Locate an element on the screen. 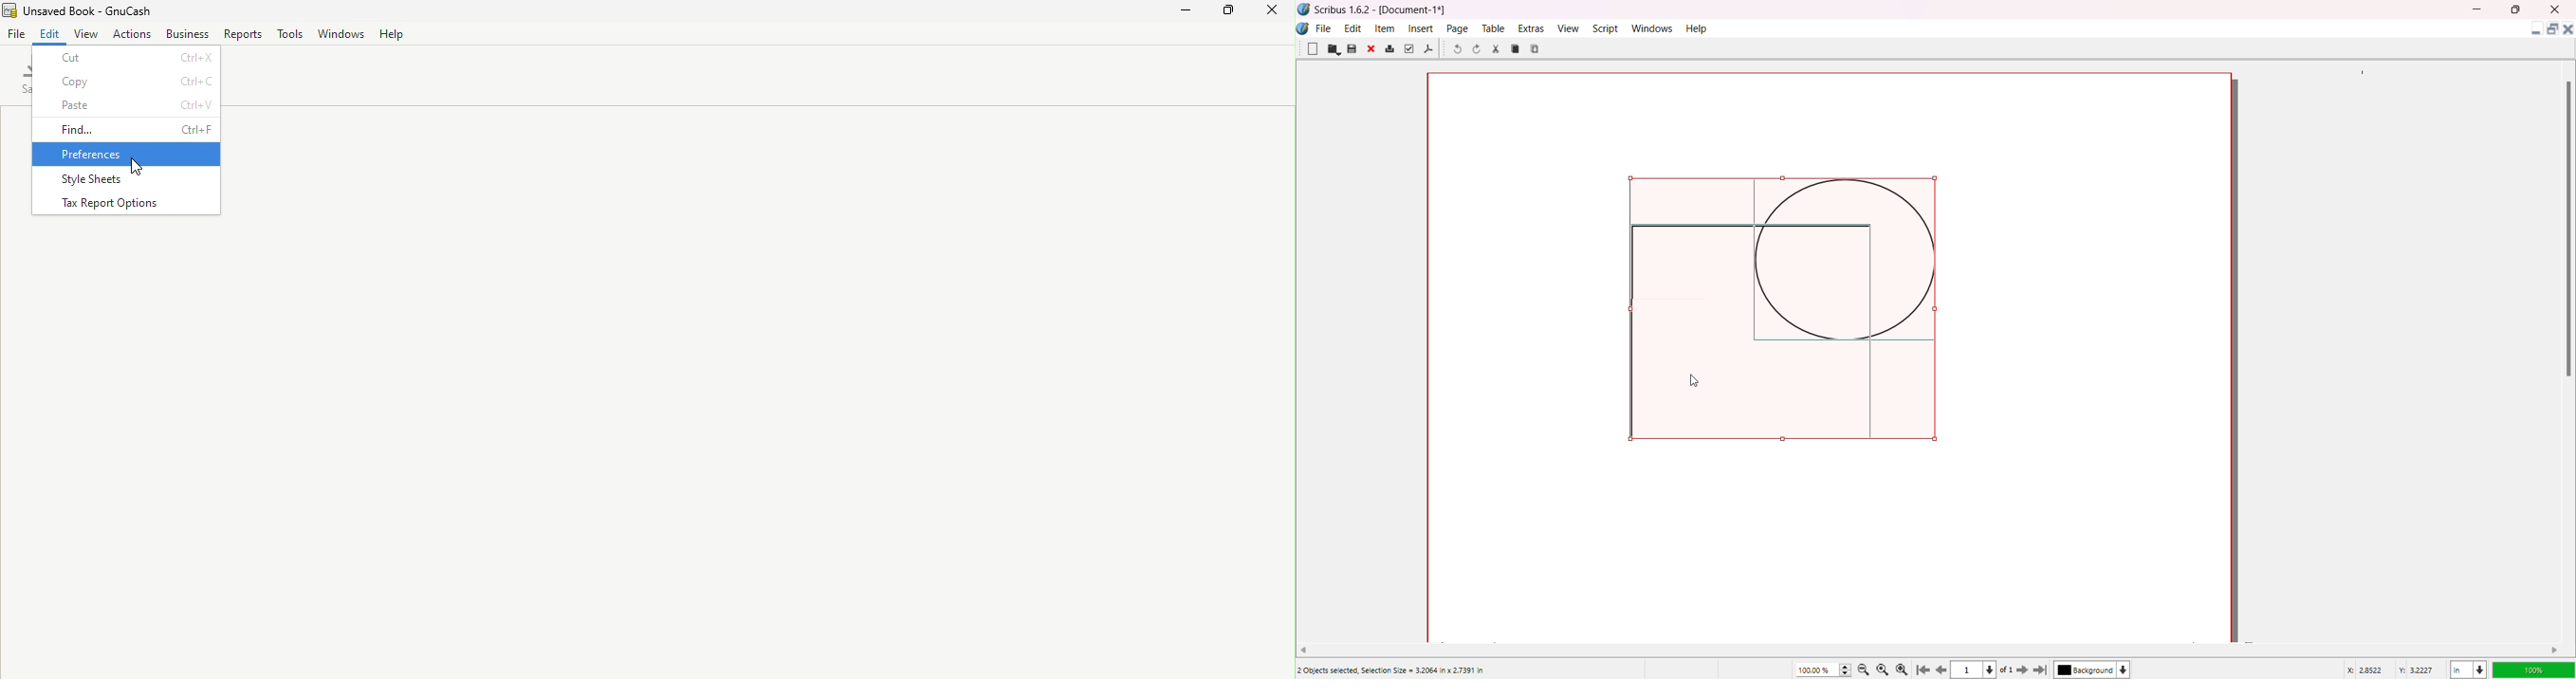 The height and width of the screenshot is (700, 2576). File is located at coordinates (15, 34).